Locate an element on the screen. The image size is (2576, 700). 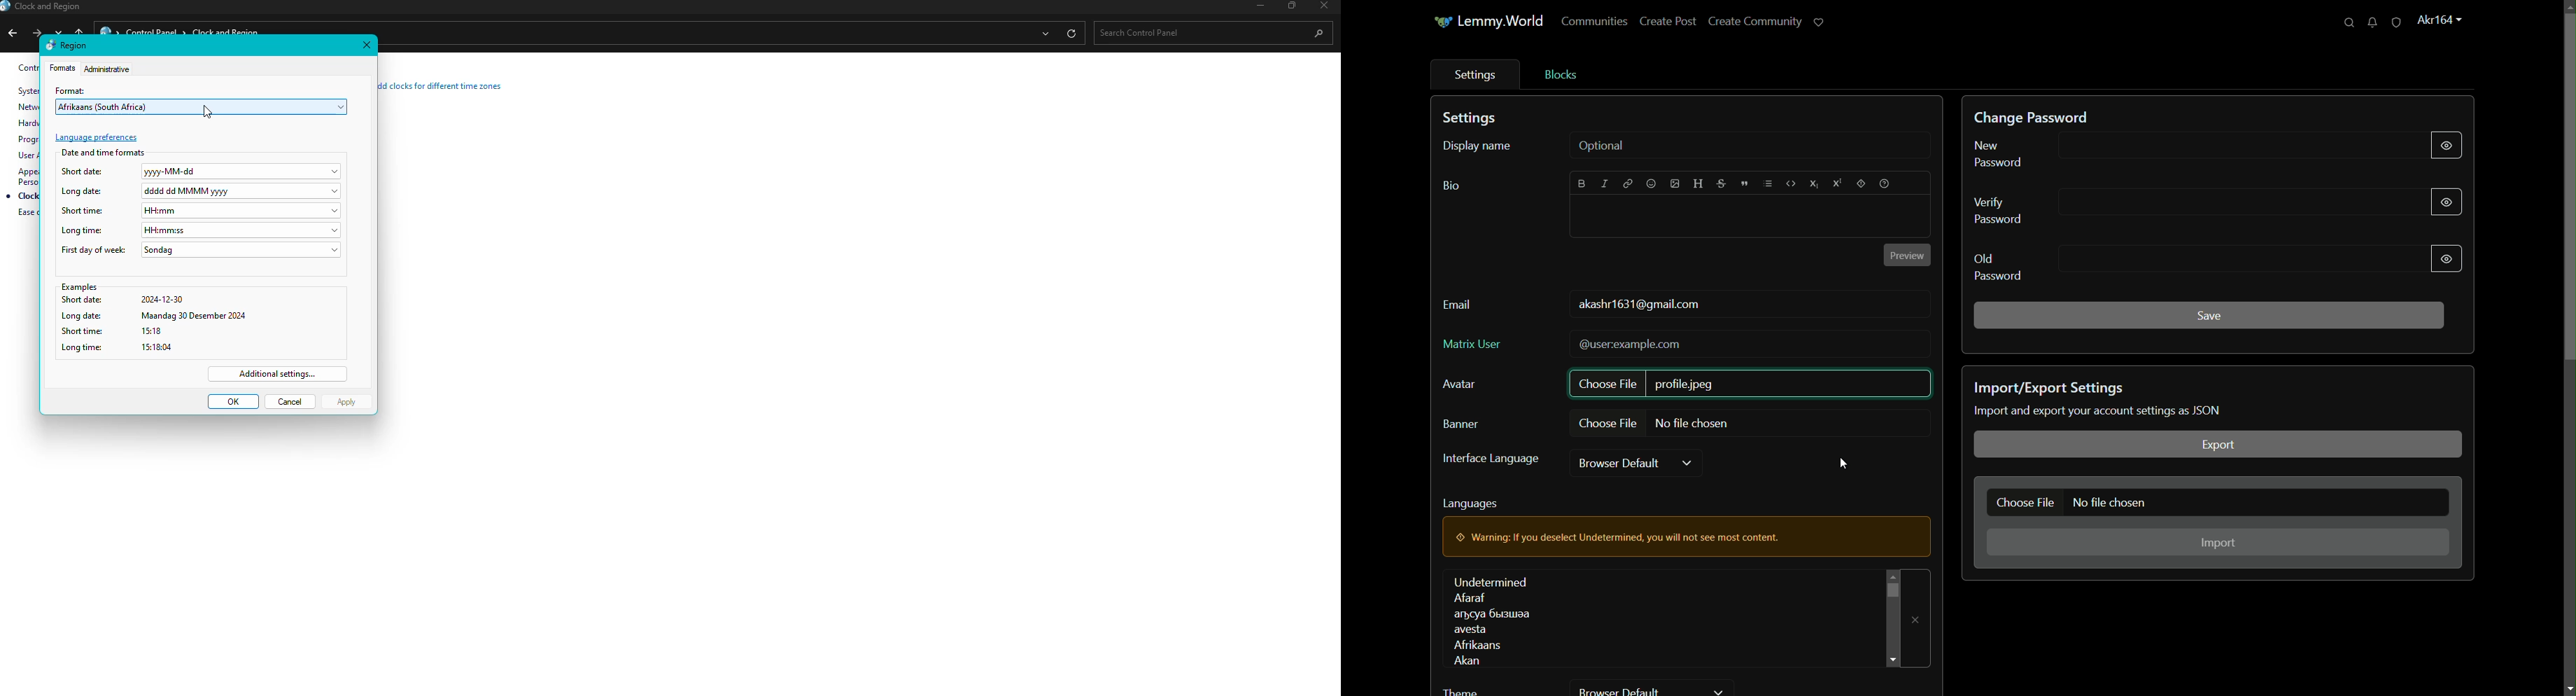
refresh is located at coordinates (1071, 33).